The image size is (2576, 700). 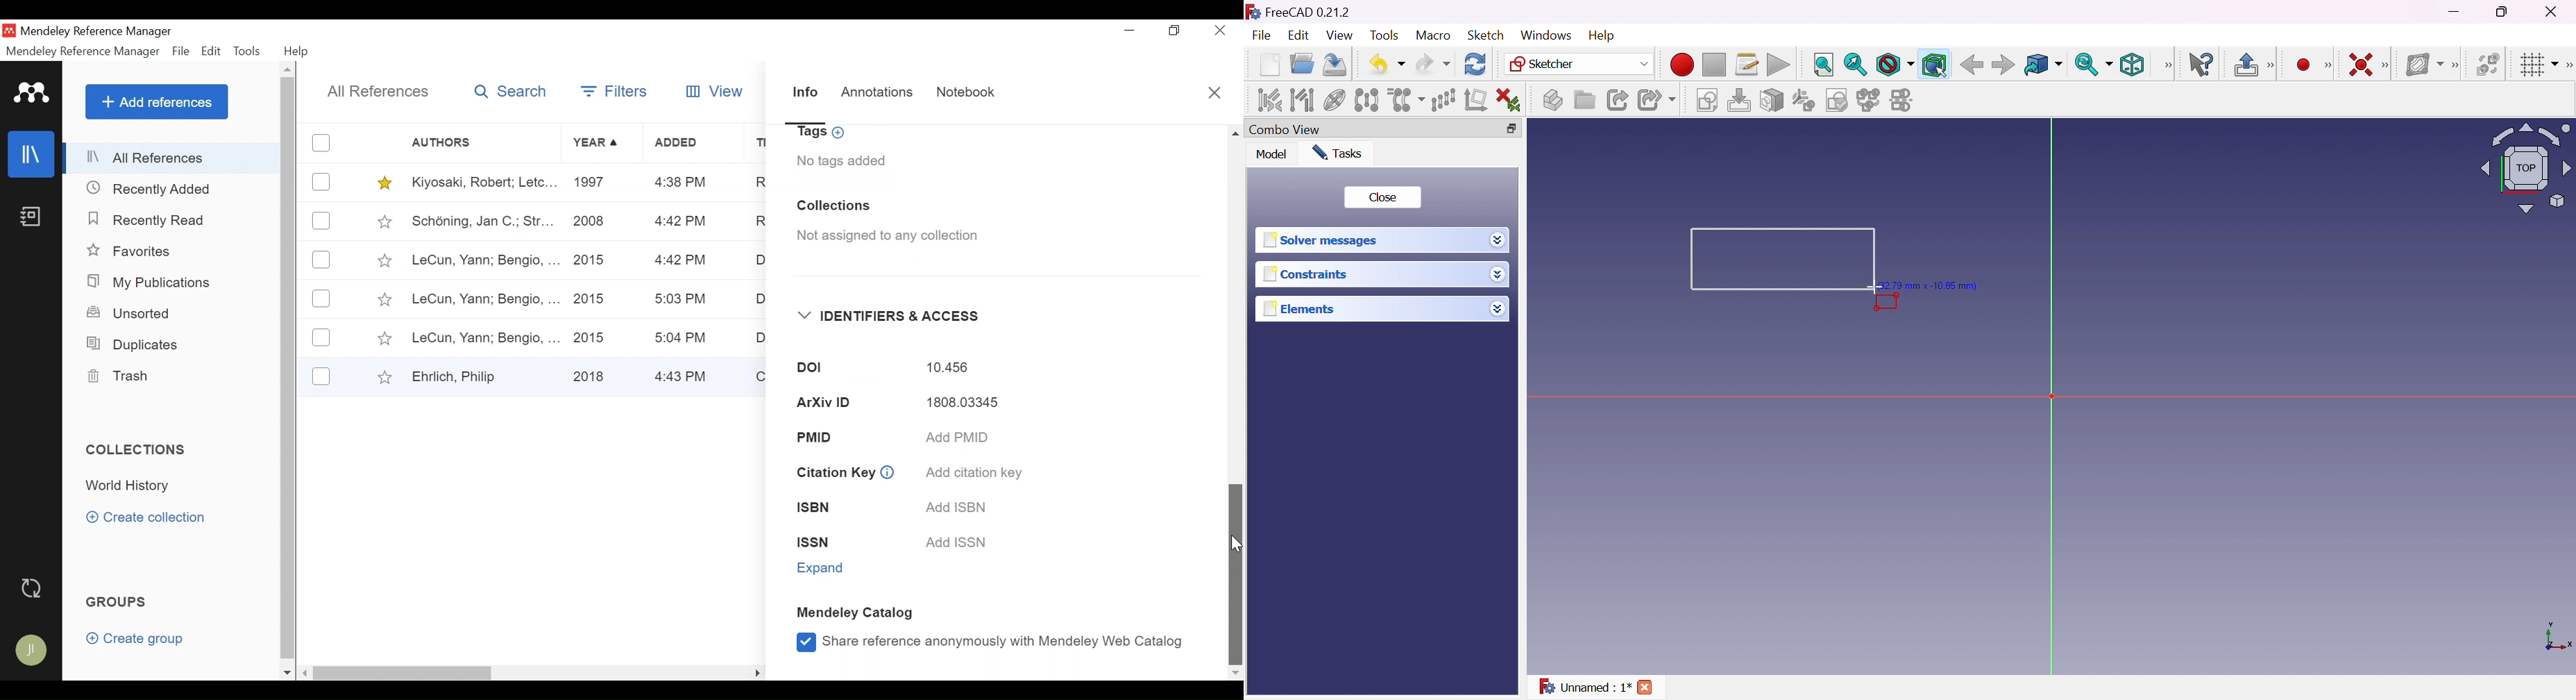 I want to click on Tools, so click(x=247, y=52).